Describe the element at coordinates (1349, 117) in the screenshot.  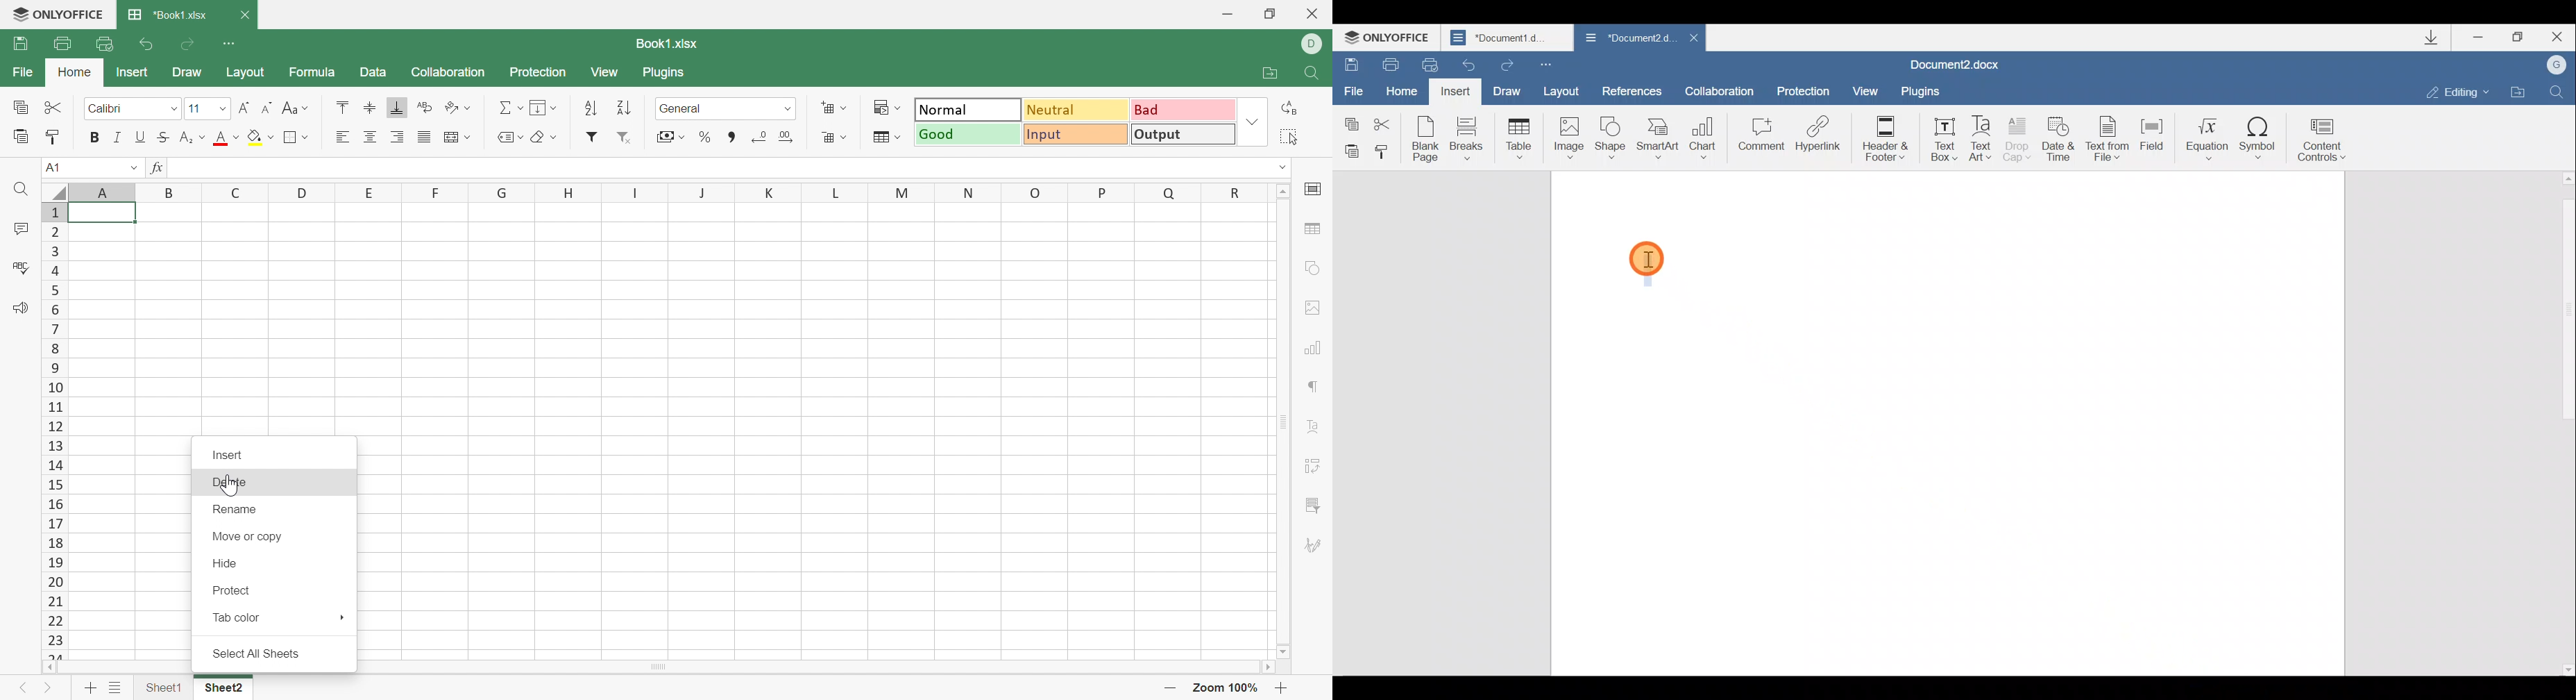
I see `Copy` at that location.